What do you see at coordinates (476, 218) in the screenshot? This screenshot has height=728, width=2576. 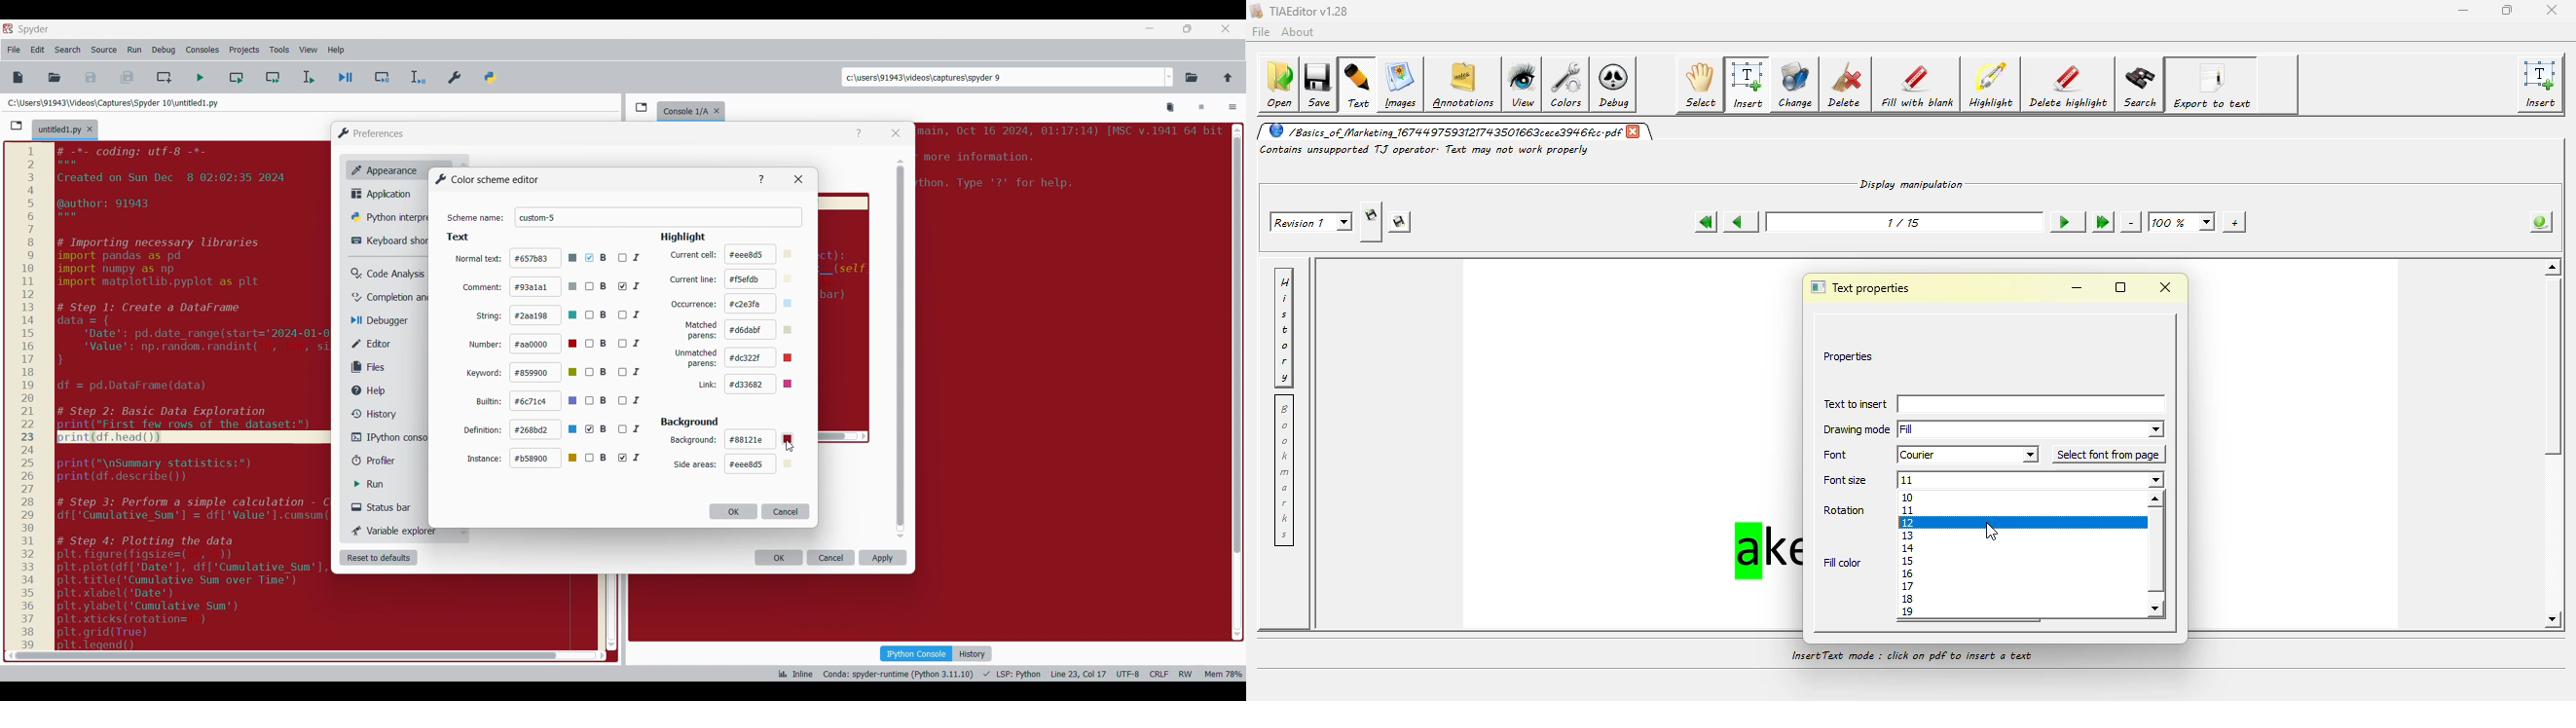 I see `Indicates text box for scheme name` at bounding box center [476, 218].